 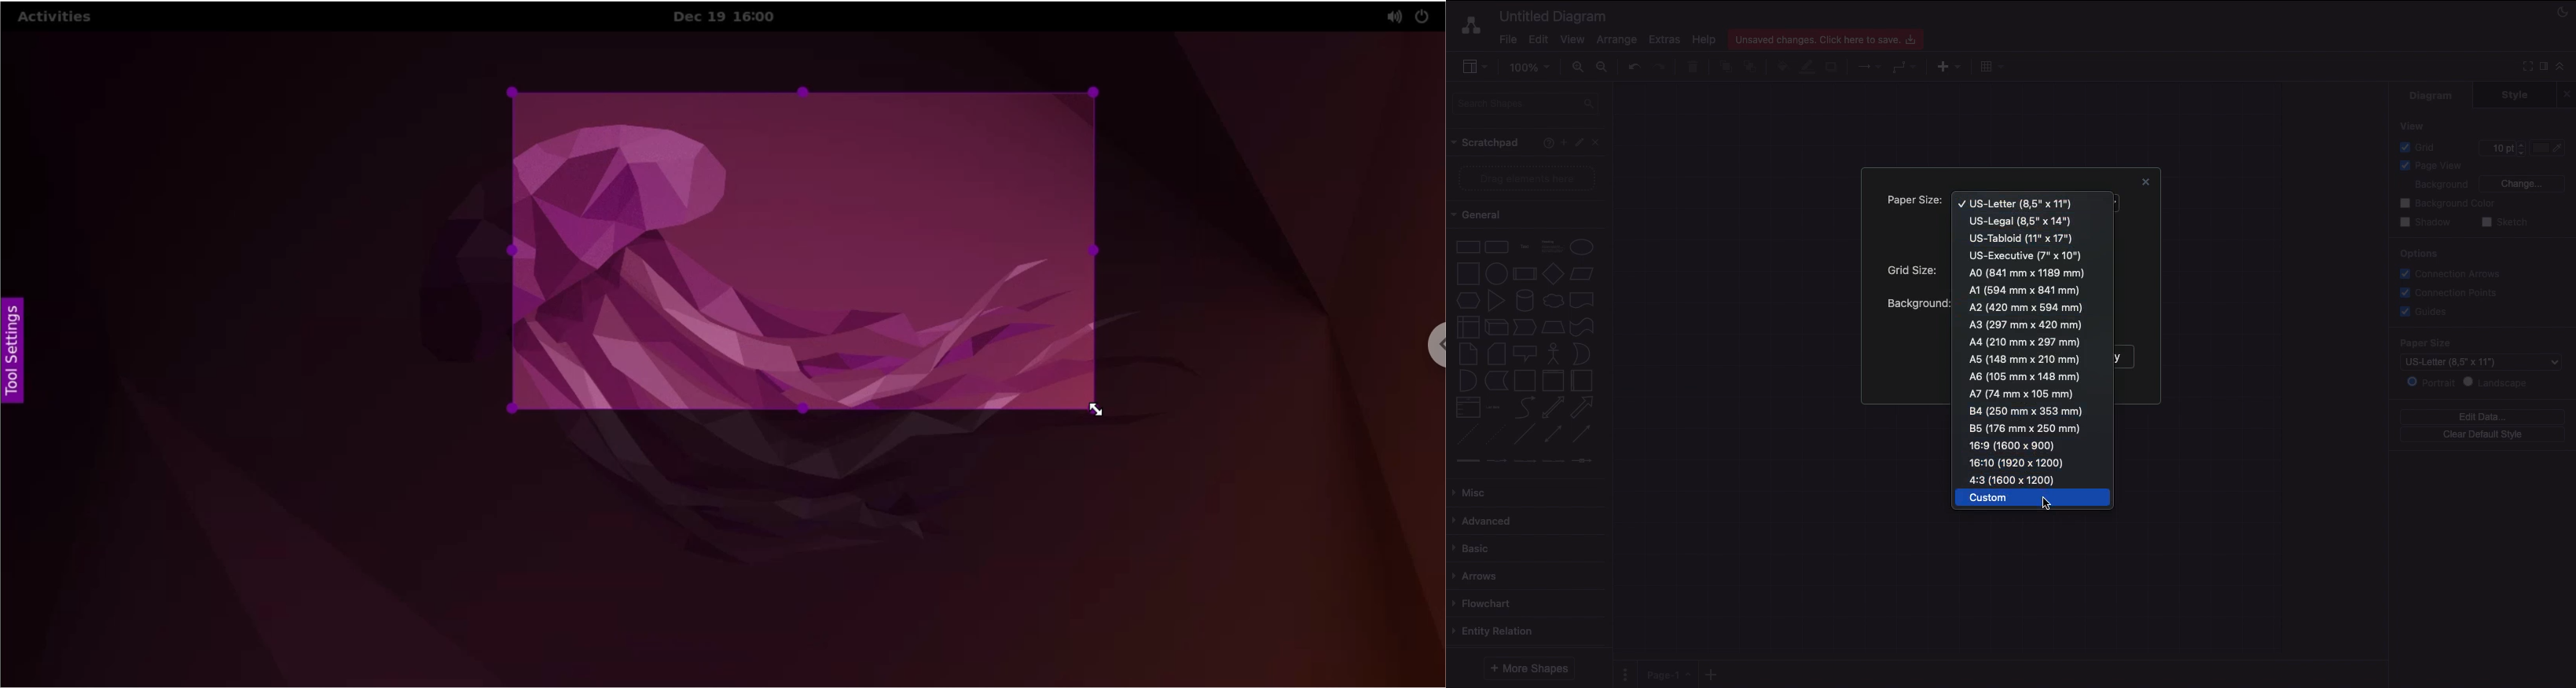 What do you see at coordinates (1917, 270) in the screenshot?
I see `Grid size` at bounding box center [1917, 270].